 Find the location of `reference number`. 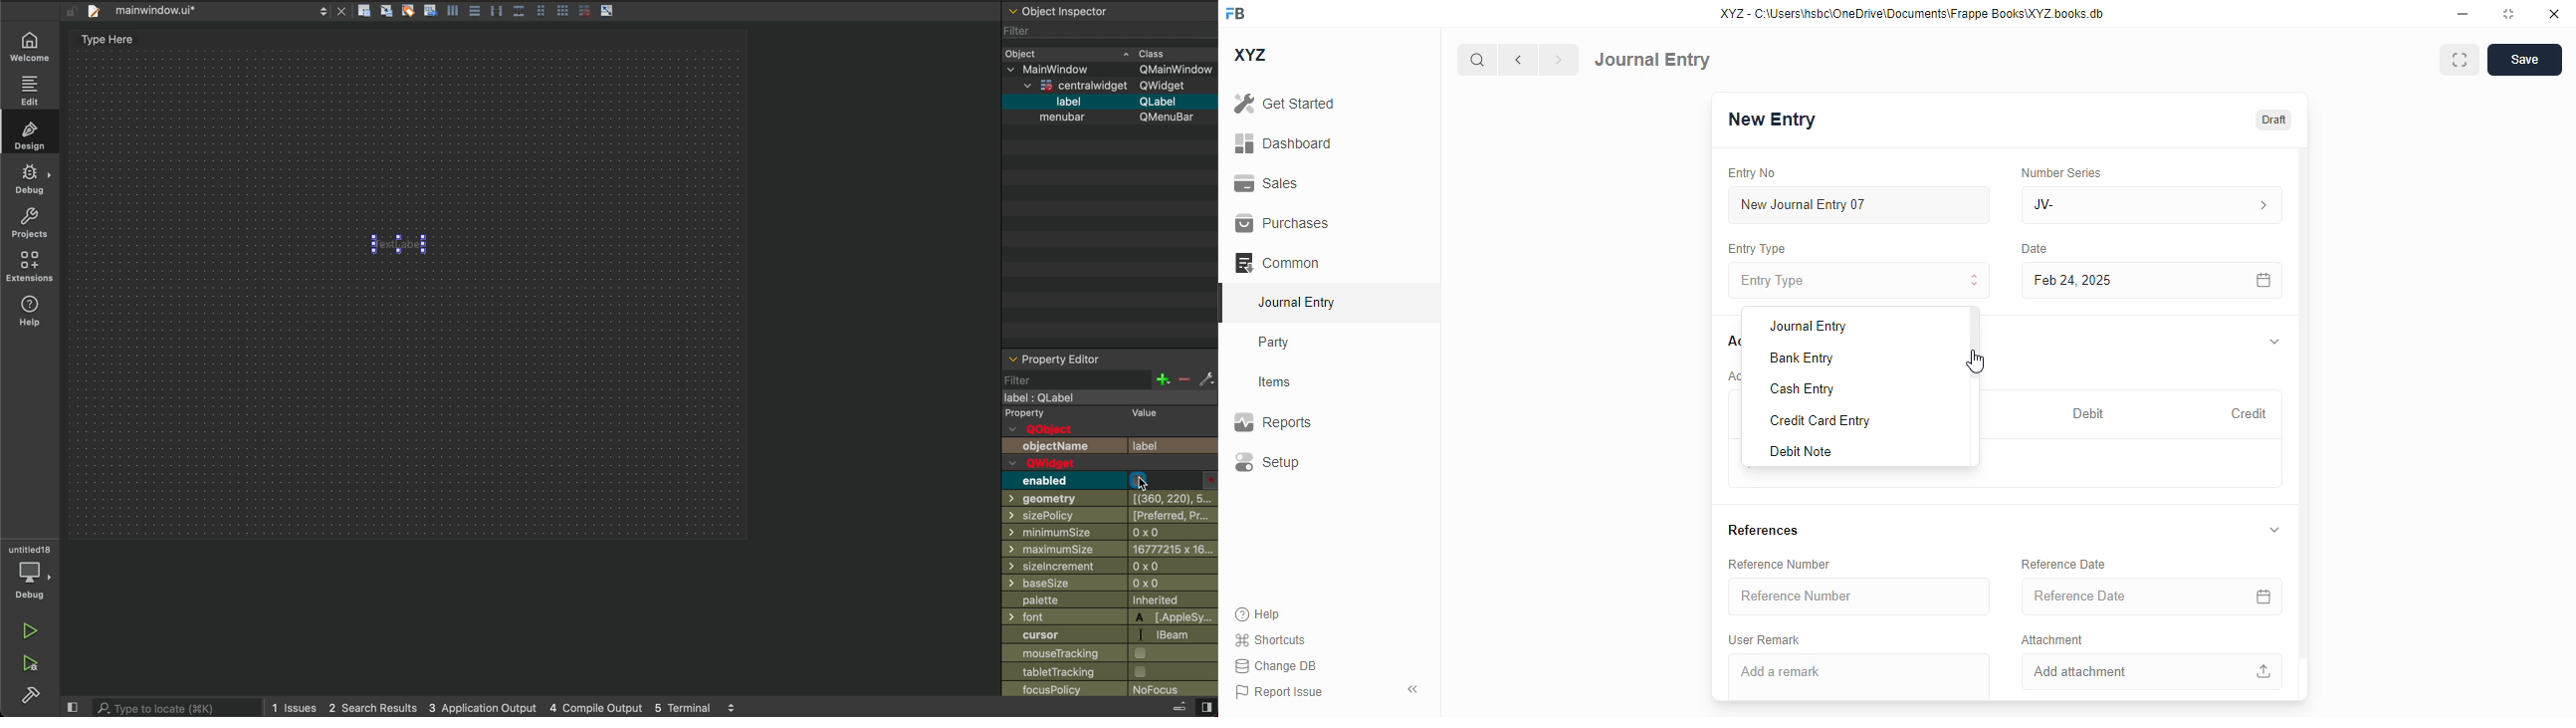

reference number is located at coordinates (1780, 564).